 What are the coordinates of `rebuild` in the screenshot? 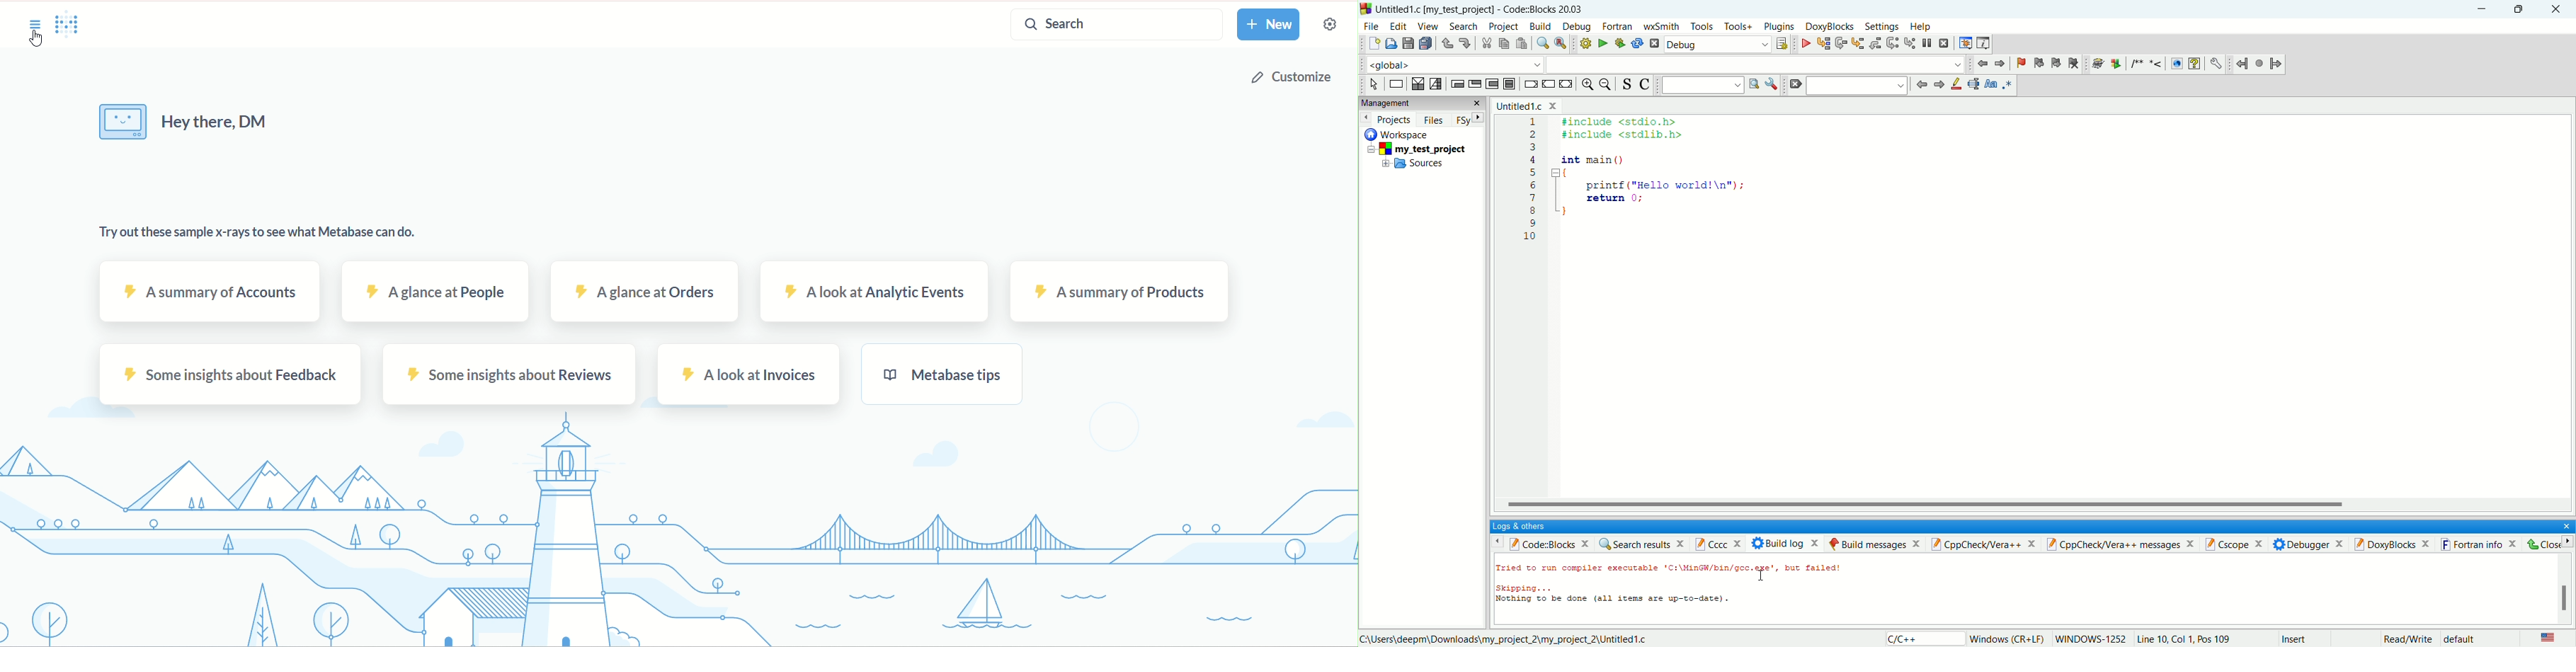 It's located at (1637, 43).